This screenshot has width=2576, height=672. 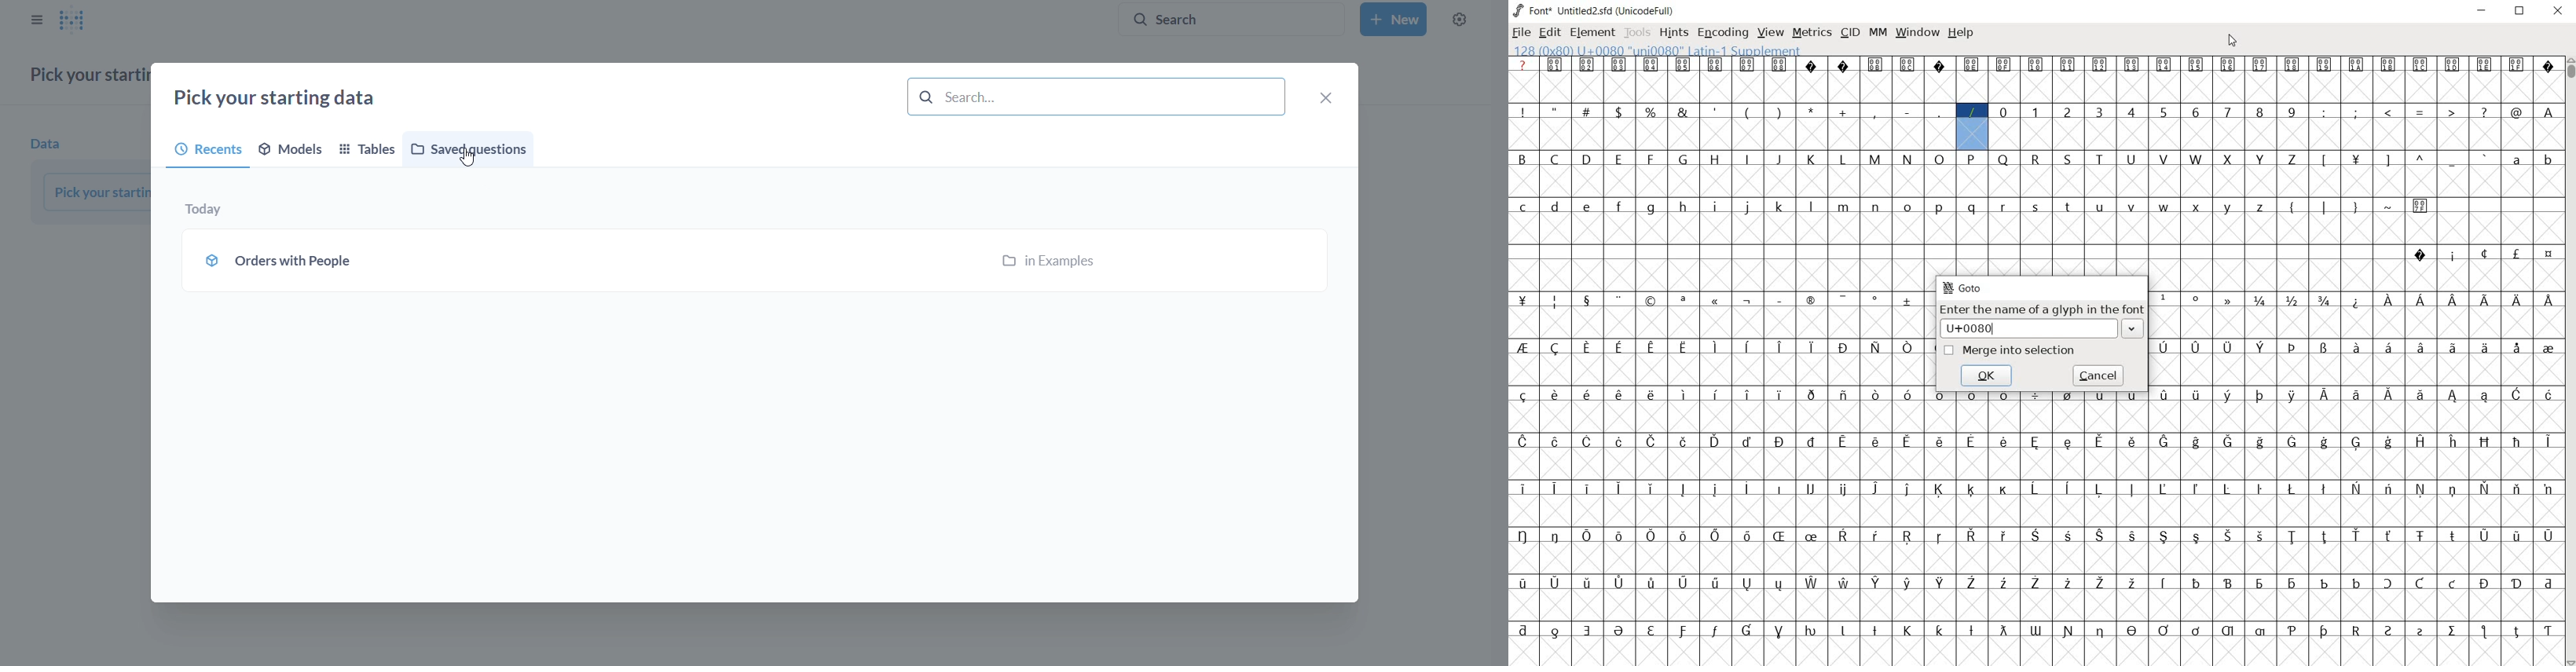 I want to click on glyph, so click(x=1781, y=489).